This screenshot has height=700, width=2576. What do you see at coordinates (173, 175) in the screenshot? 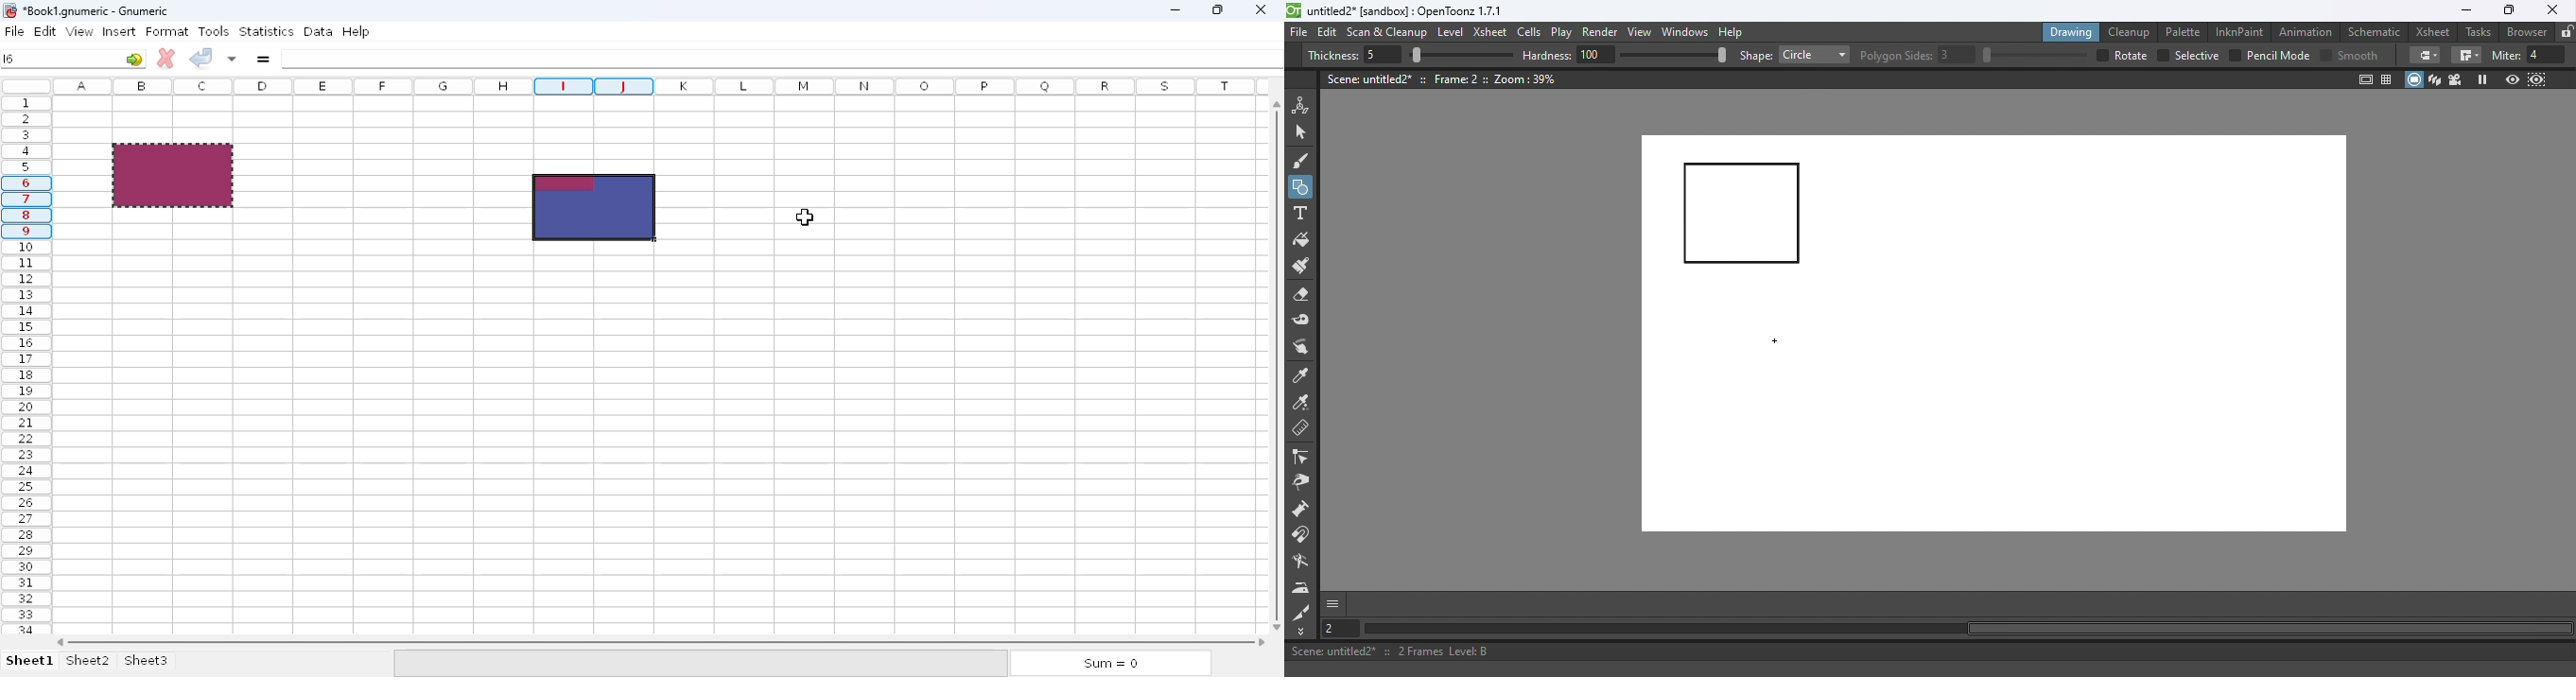
I see `copied range` at bounding box center [173, 175].